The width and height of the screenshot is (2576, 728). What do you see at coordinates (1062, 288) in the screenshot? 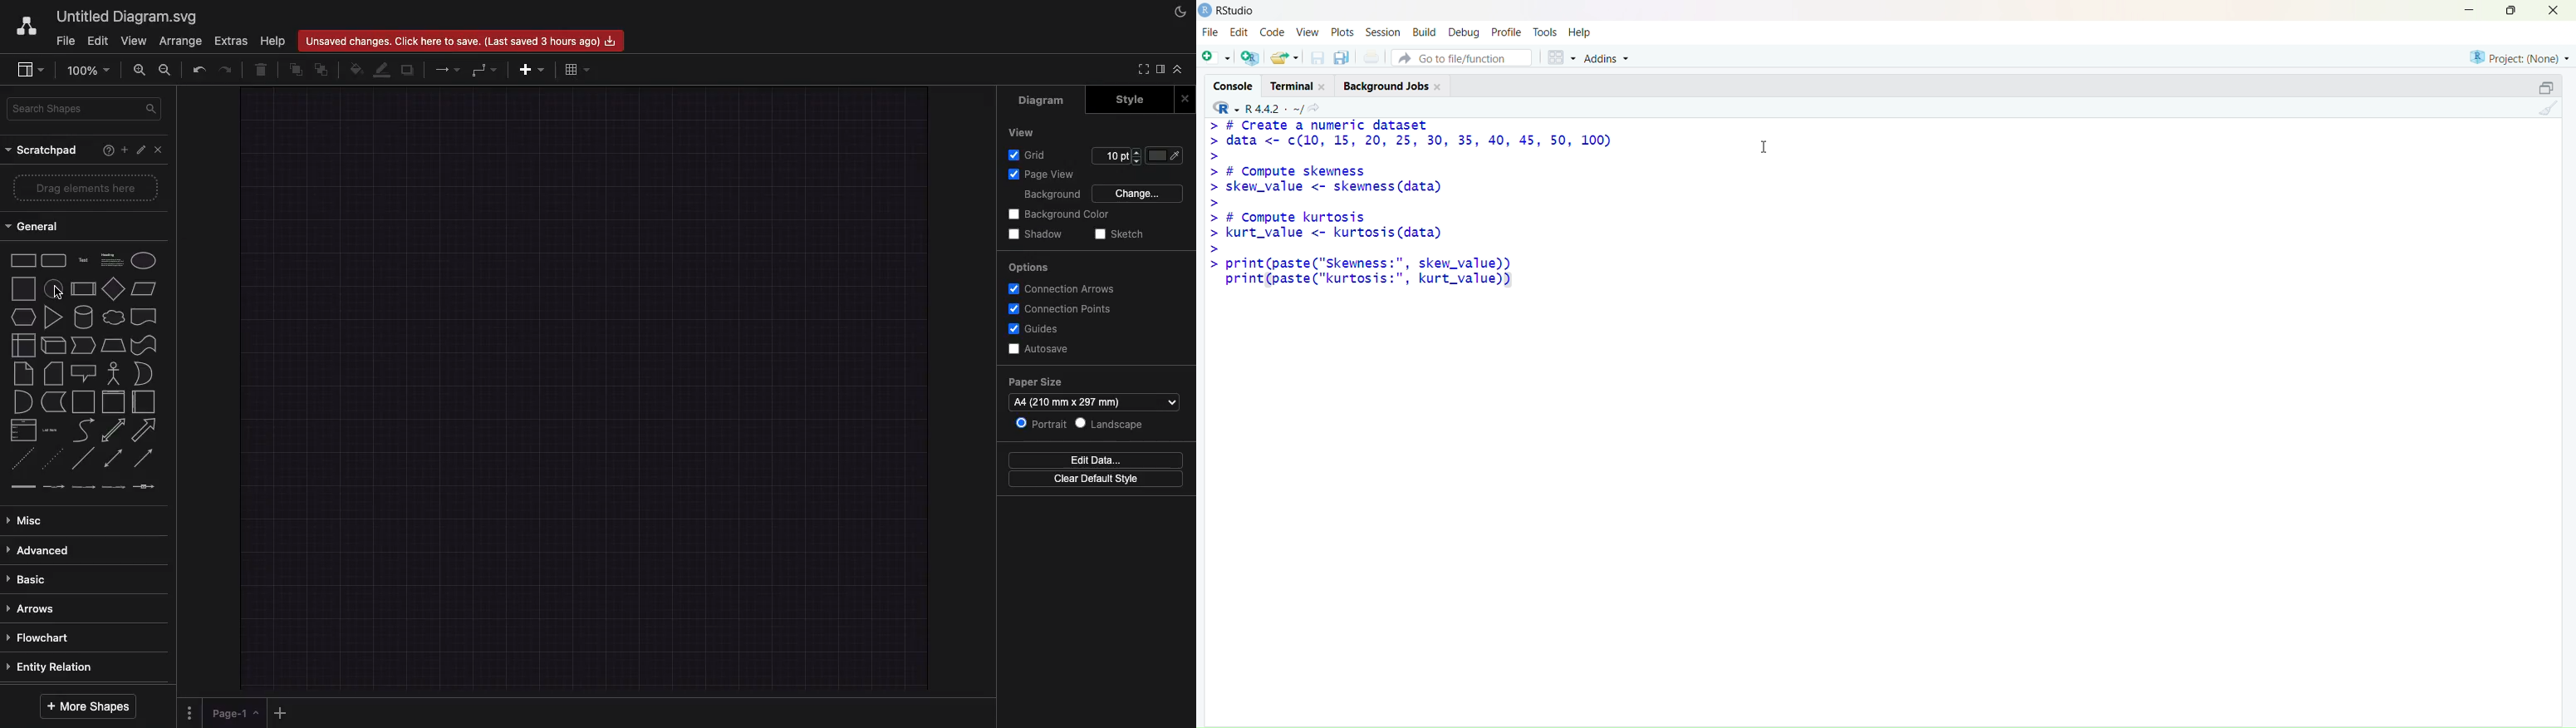
I see `Connection arrows` at bounding box center [1062, 288].